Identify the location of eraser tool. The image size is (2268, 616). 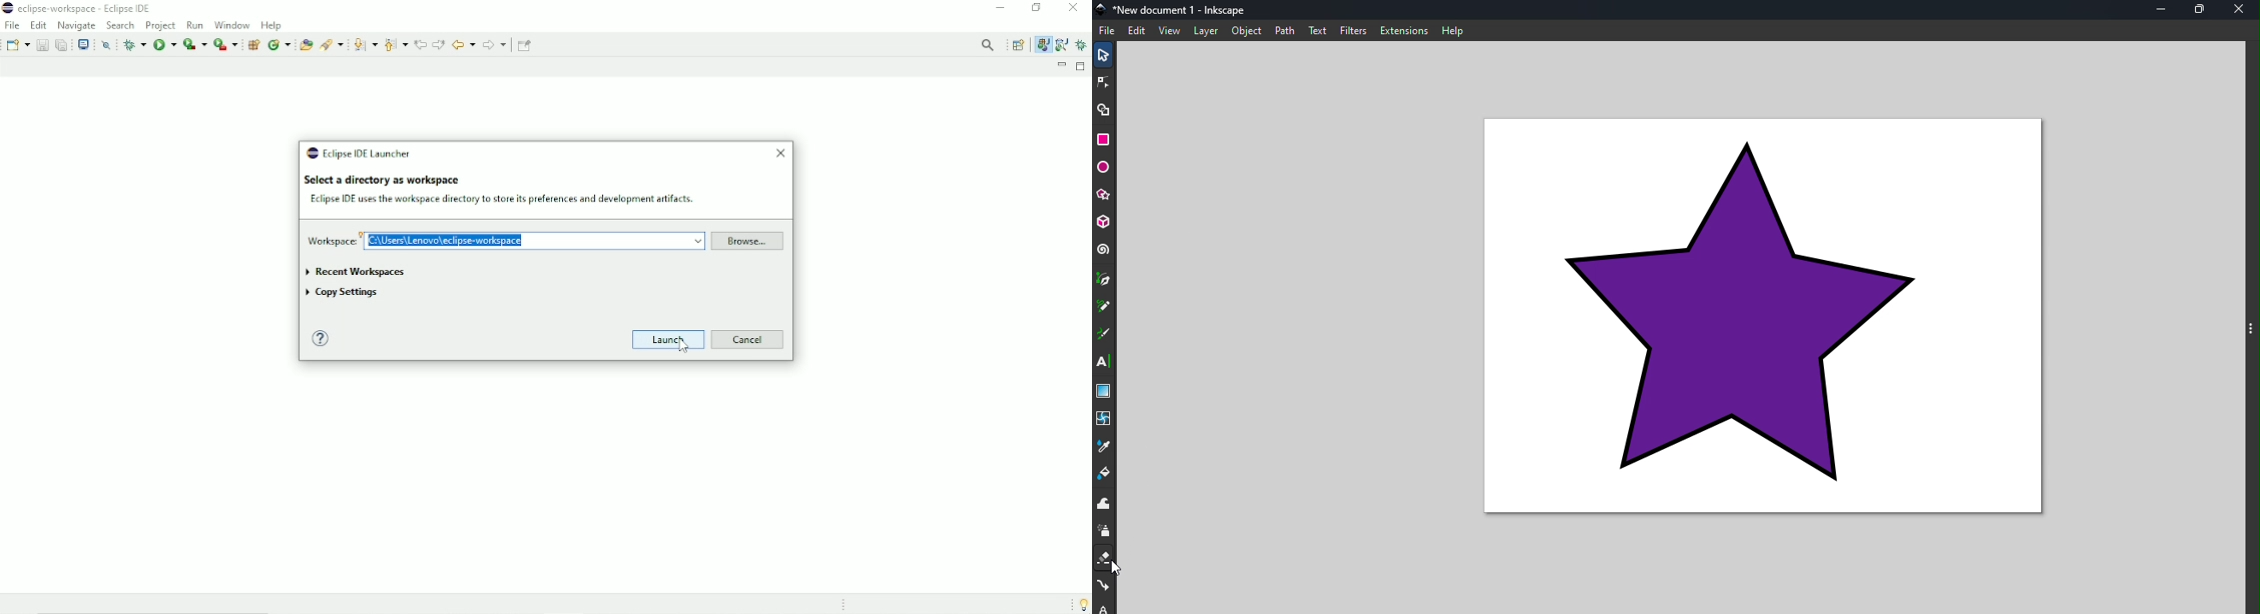
(1105, 558).